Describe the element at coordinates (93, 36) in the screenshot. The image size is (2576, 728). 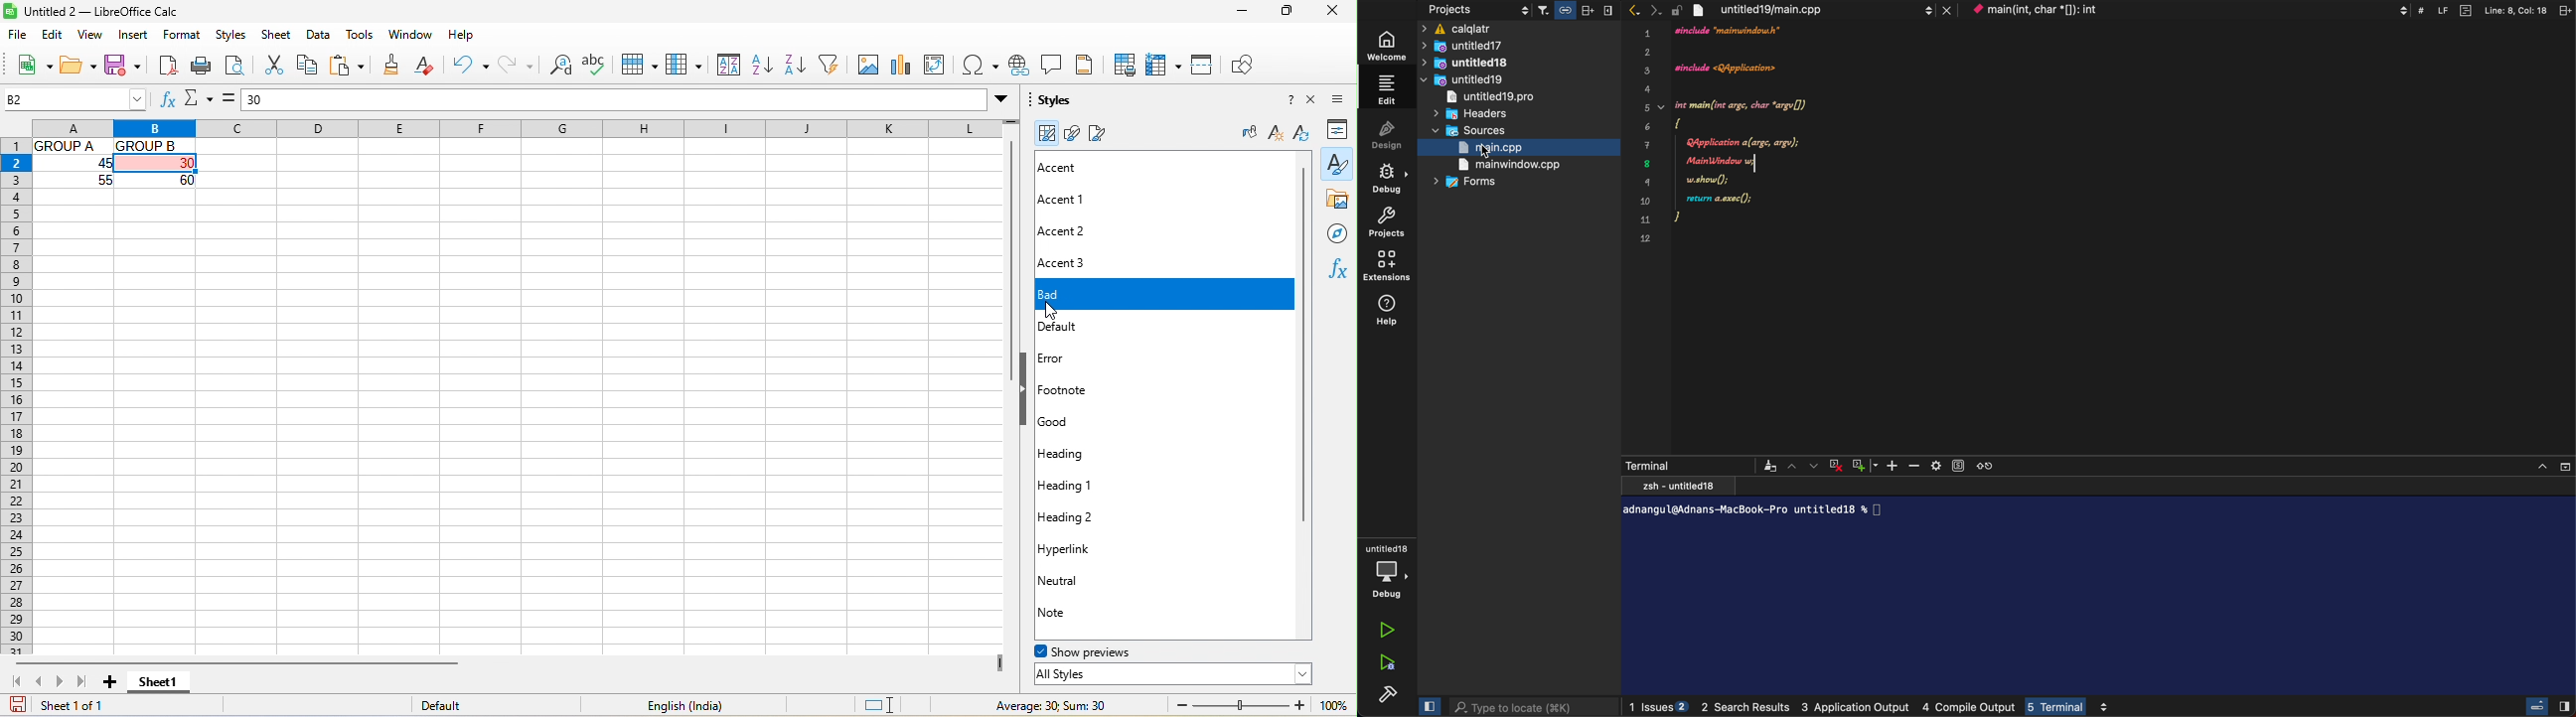
I see `view` at that location.